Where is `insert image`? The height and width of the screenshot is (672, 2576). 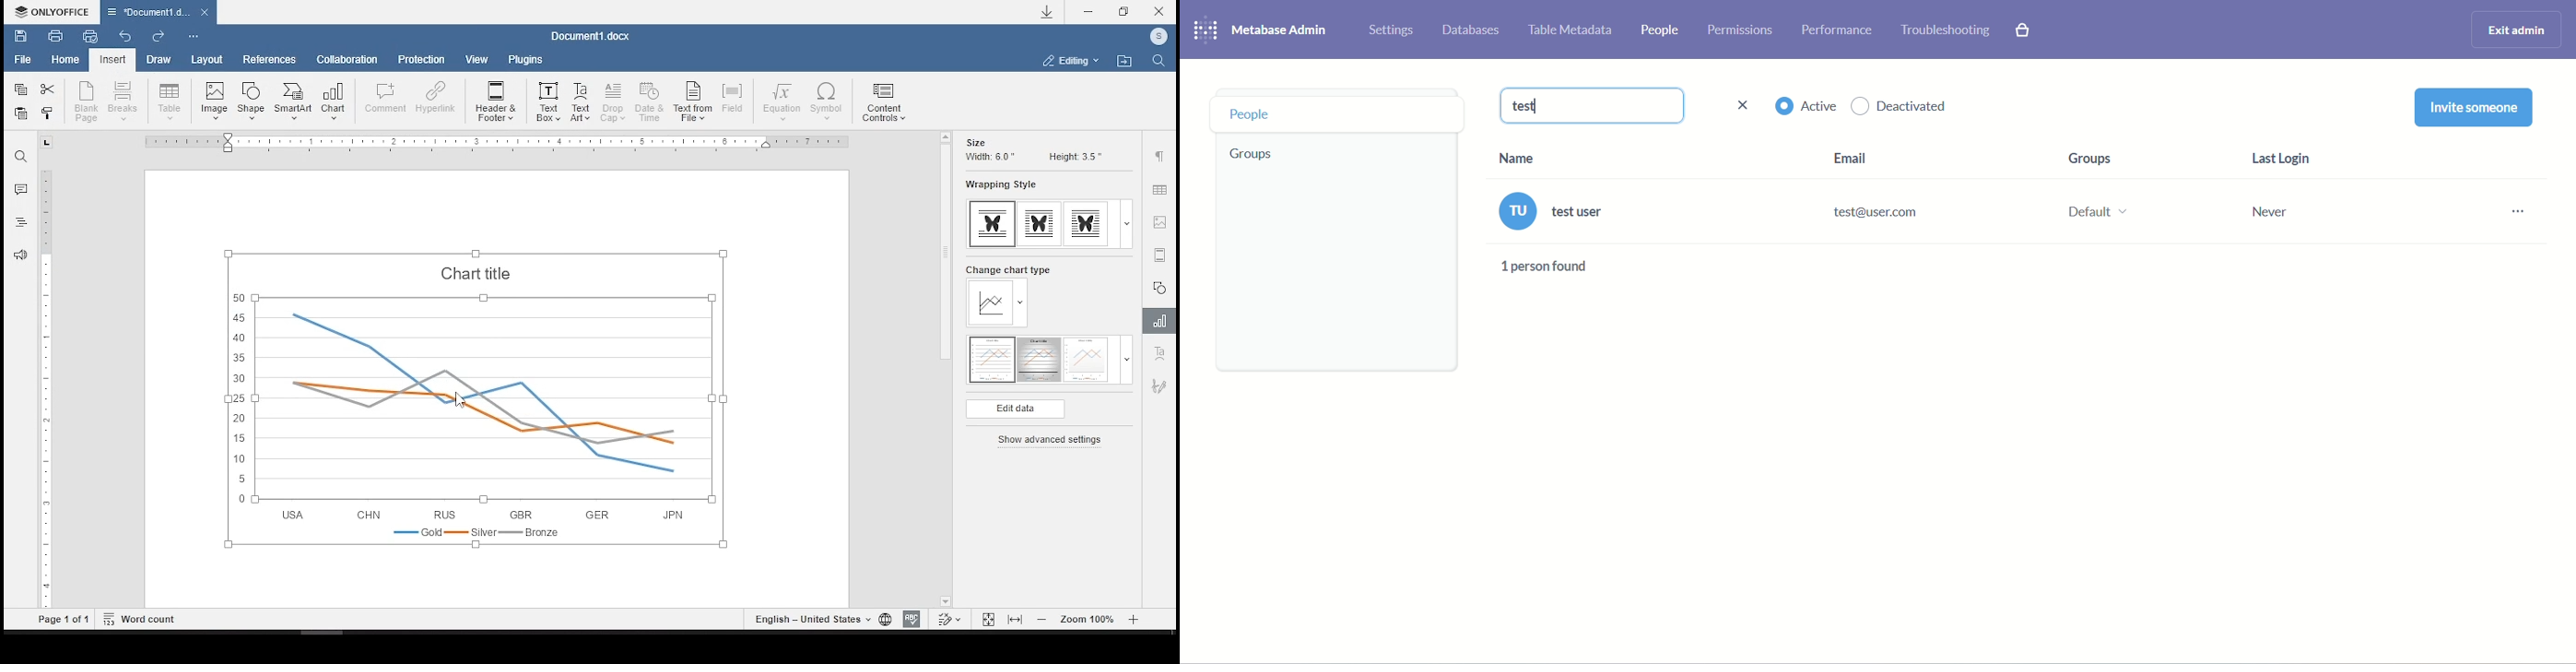
insert image is located at coordinates (213, 101).